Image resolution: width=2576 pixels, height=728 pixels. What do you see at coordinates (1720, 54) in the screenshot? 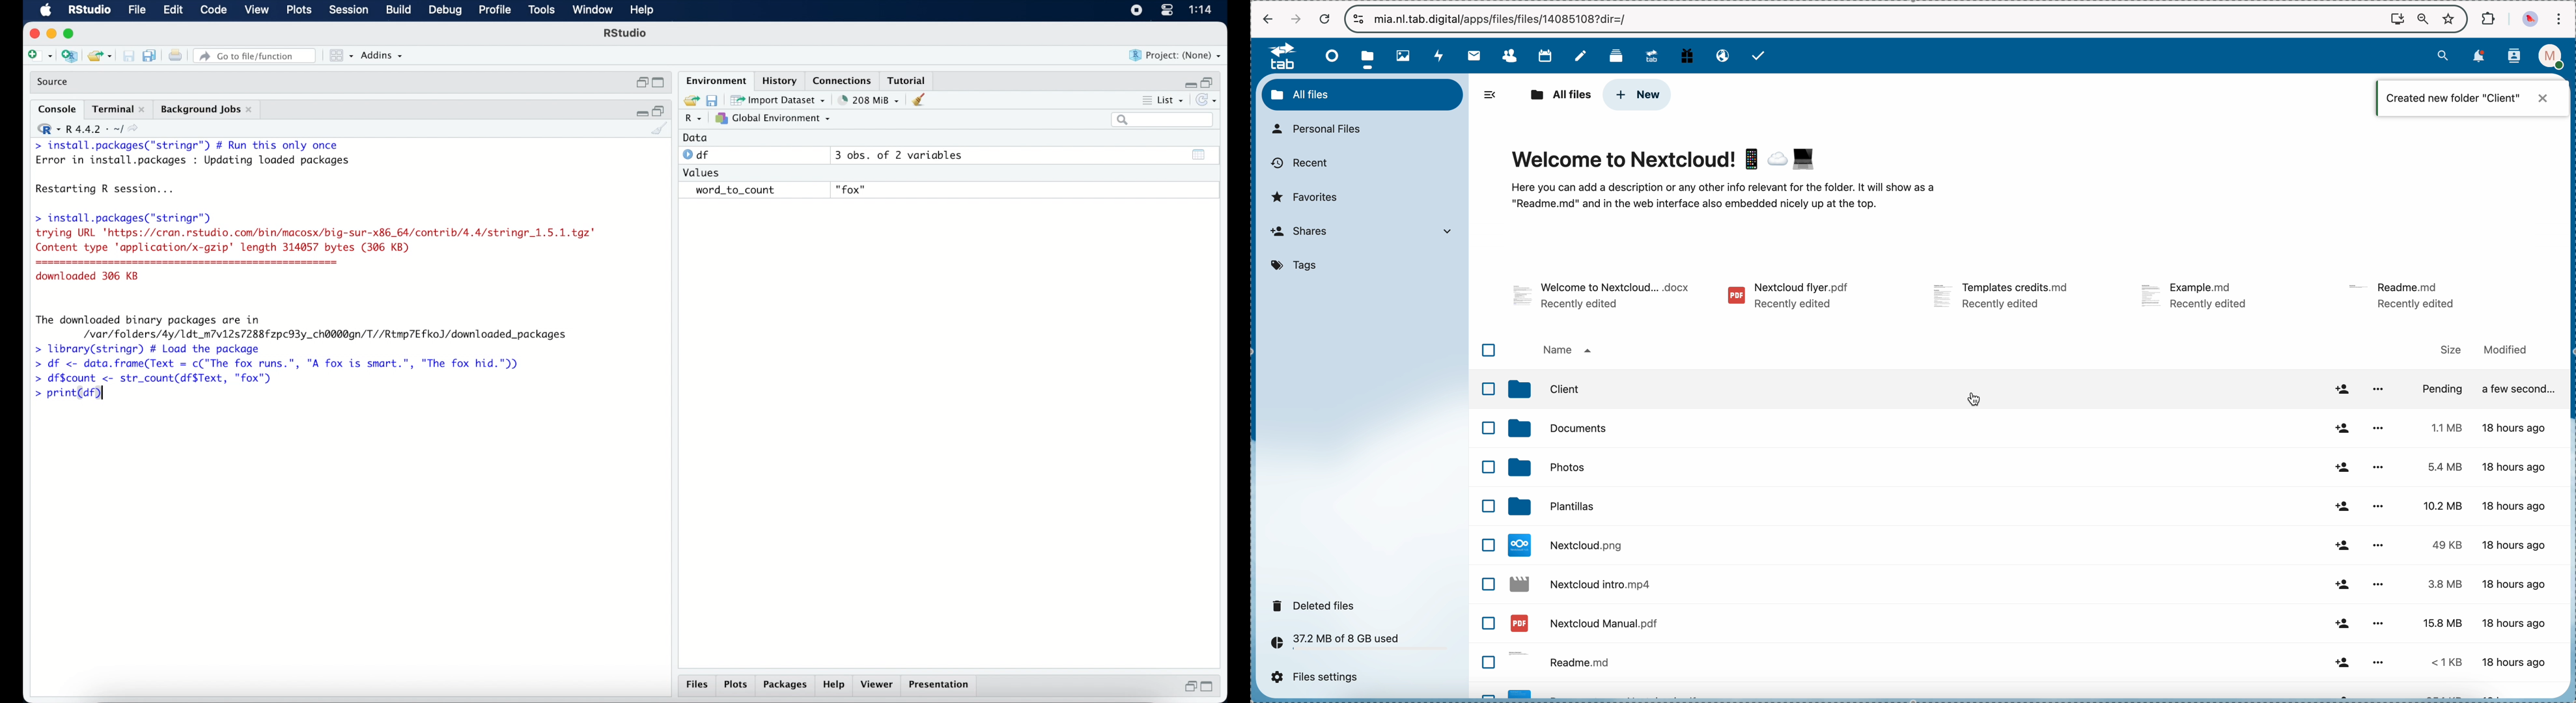
I see `email` at bounding box center [1720, 54].